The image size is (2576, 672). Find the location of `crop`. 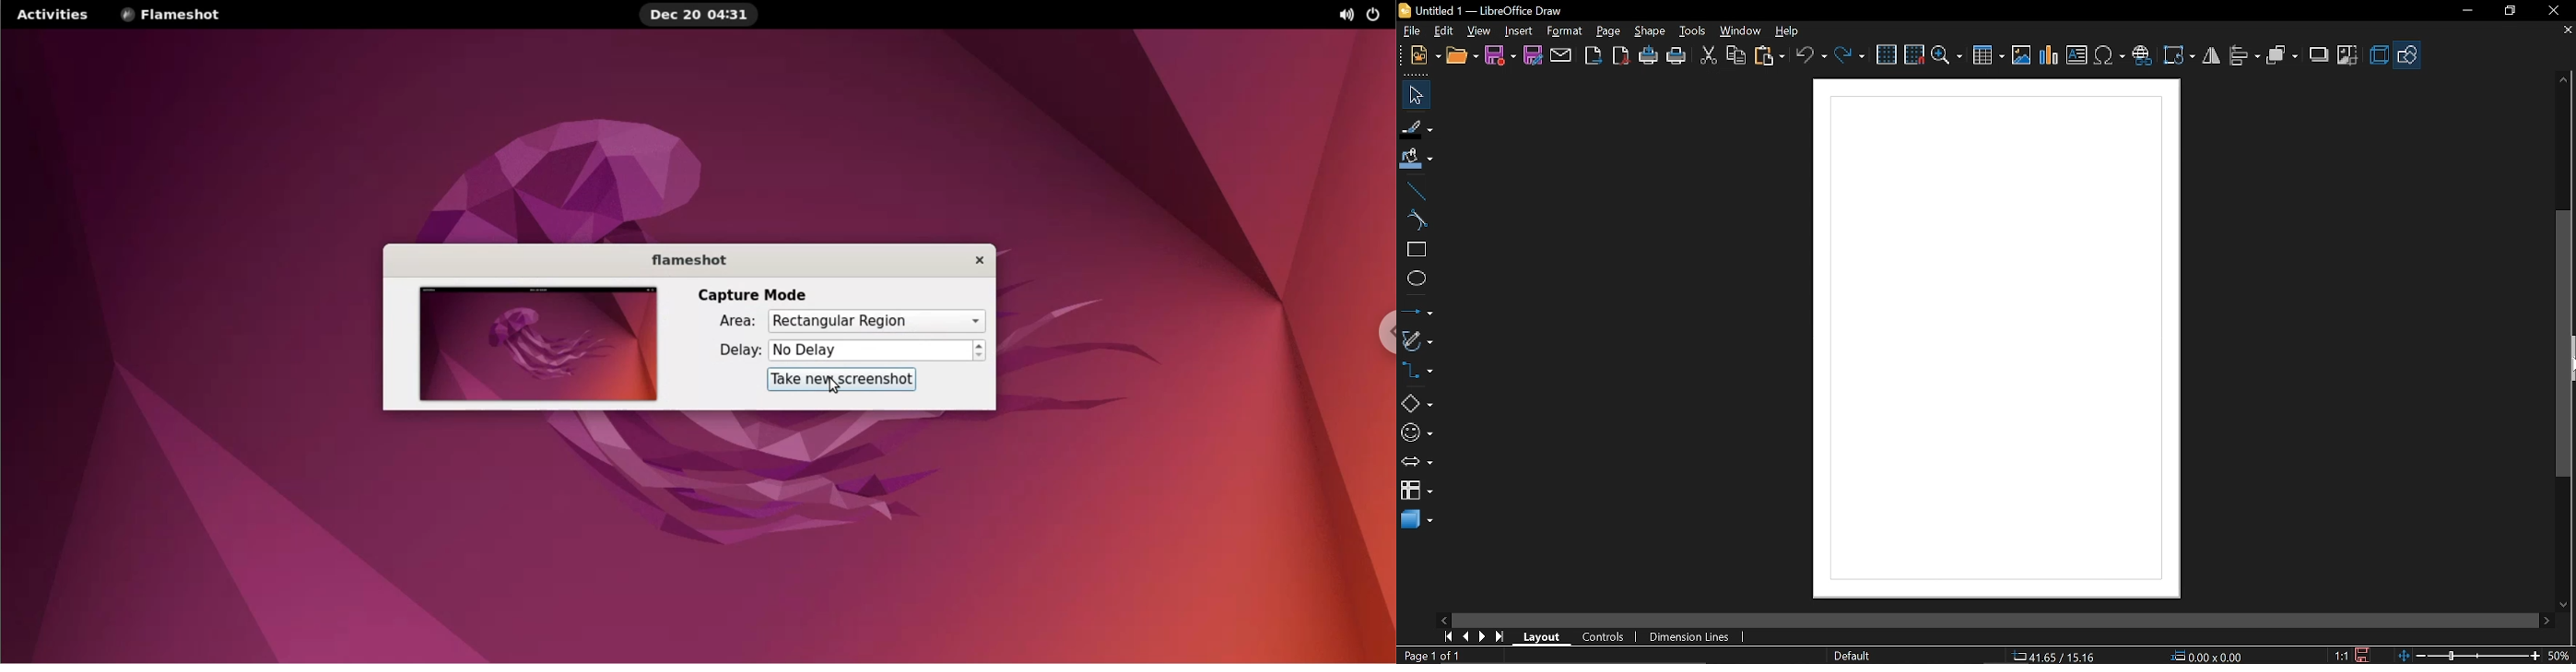

crop is located at coordinates (2349, 58).